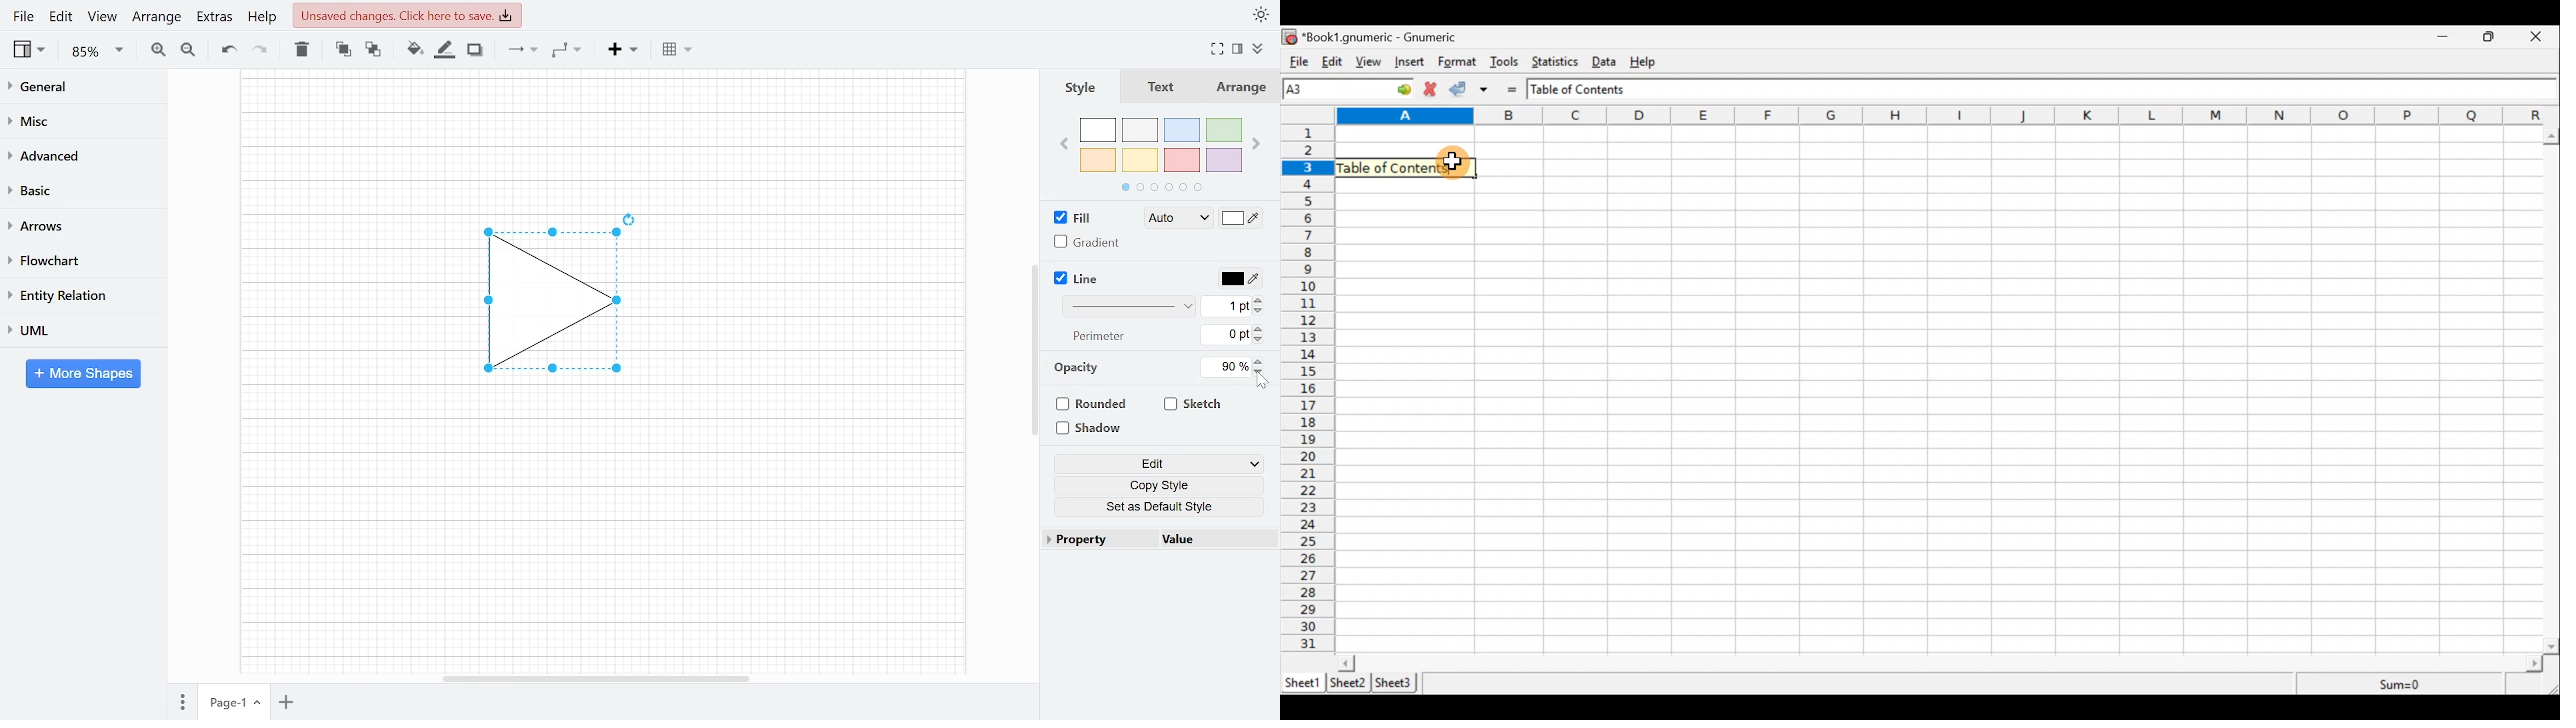  What do you see at coordinates (1078, 279) in the screenshot?
I see `Line` at bounding box center [1078, 279].